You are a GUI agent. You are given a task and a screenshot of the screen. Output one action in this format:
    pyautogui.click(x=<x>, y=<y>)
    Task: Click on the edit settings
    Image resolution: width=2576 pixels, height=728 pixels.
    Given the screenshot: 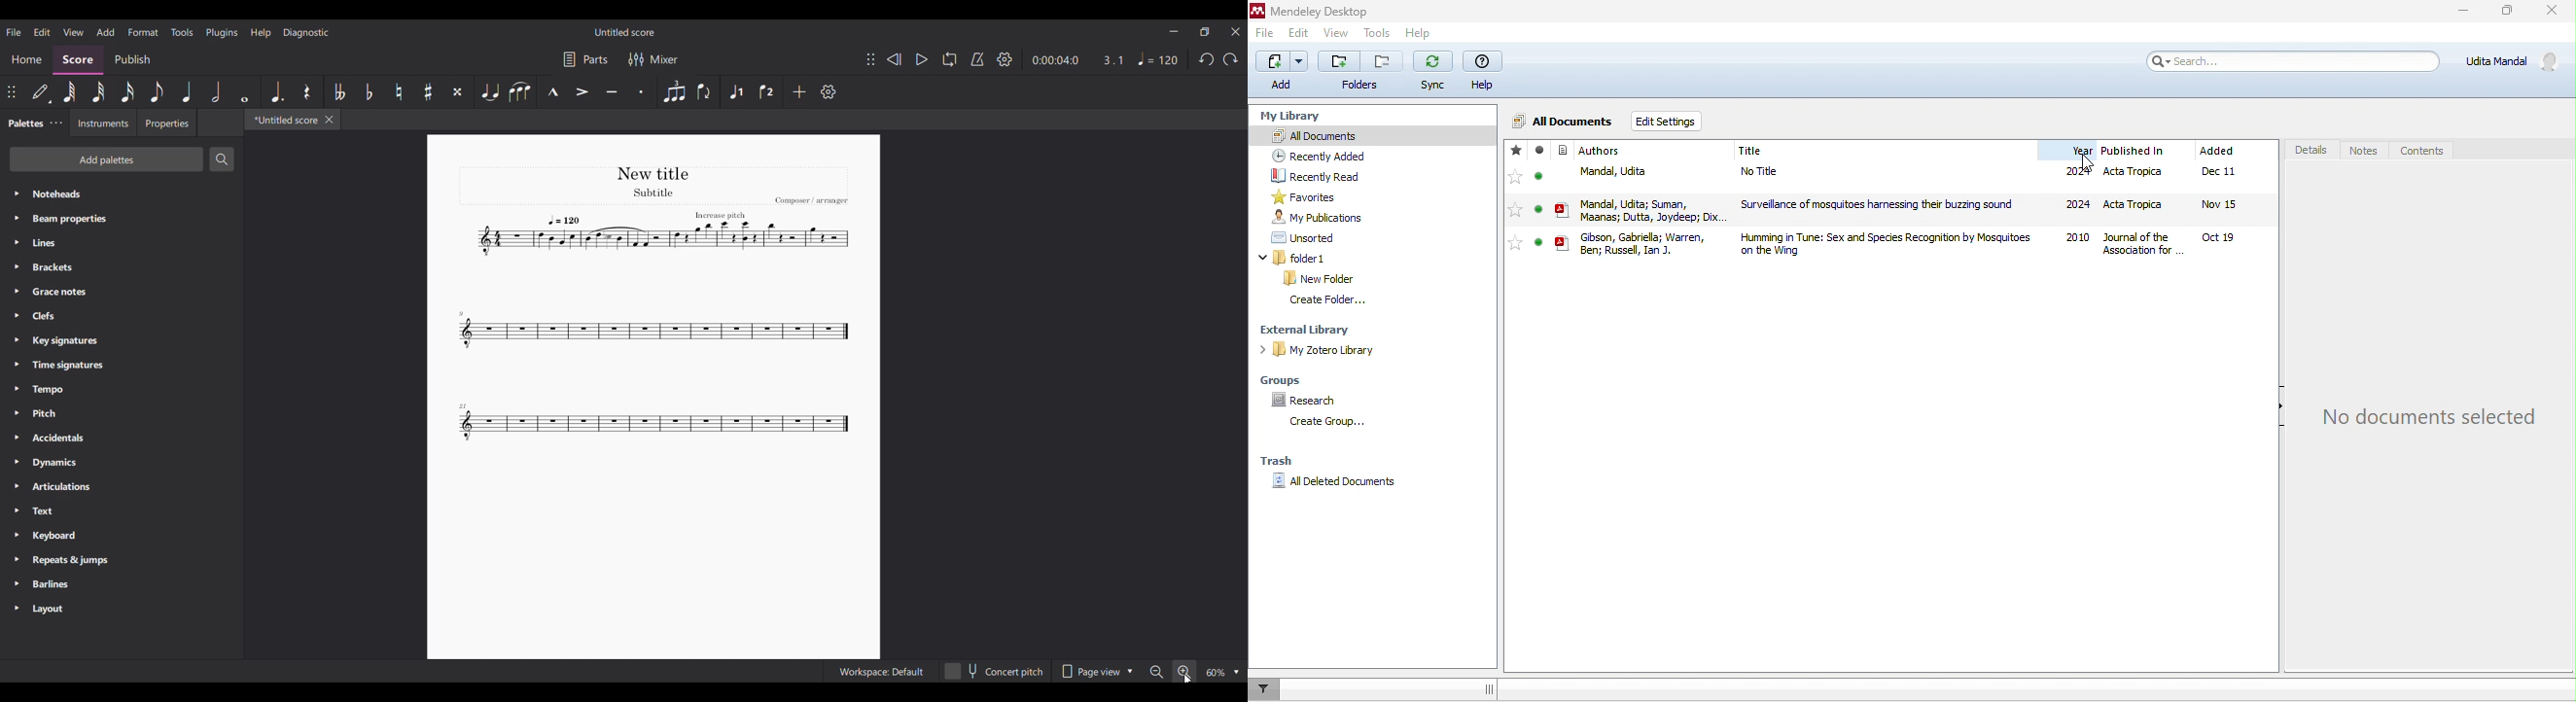 What is the action you would take?
    pyautogui.click(x=1698, y=123)
    